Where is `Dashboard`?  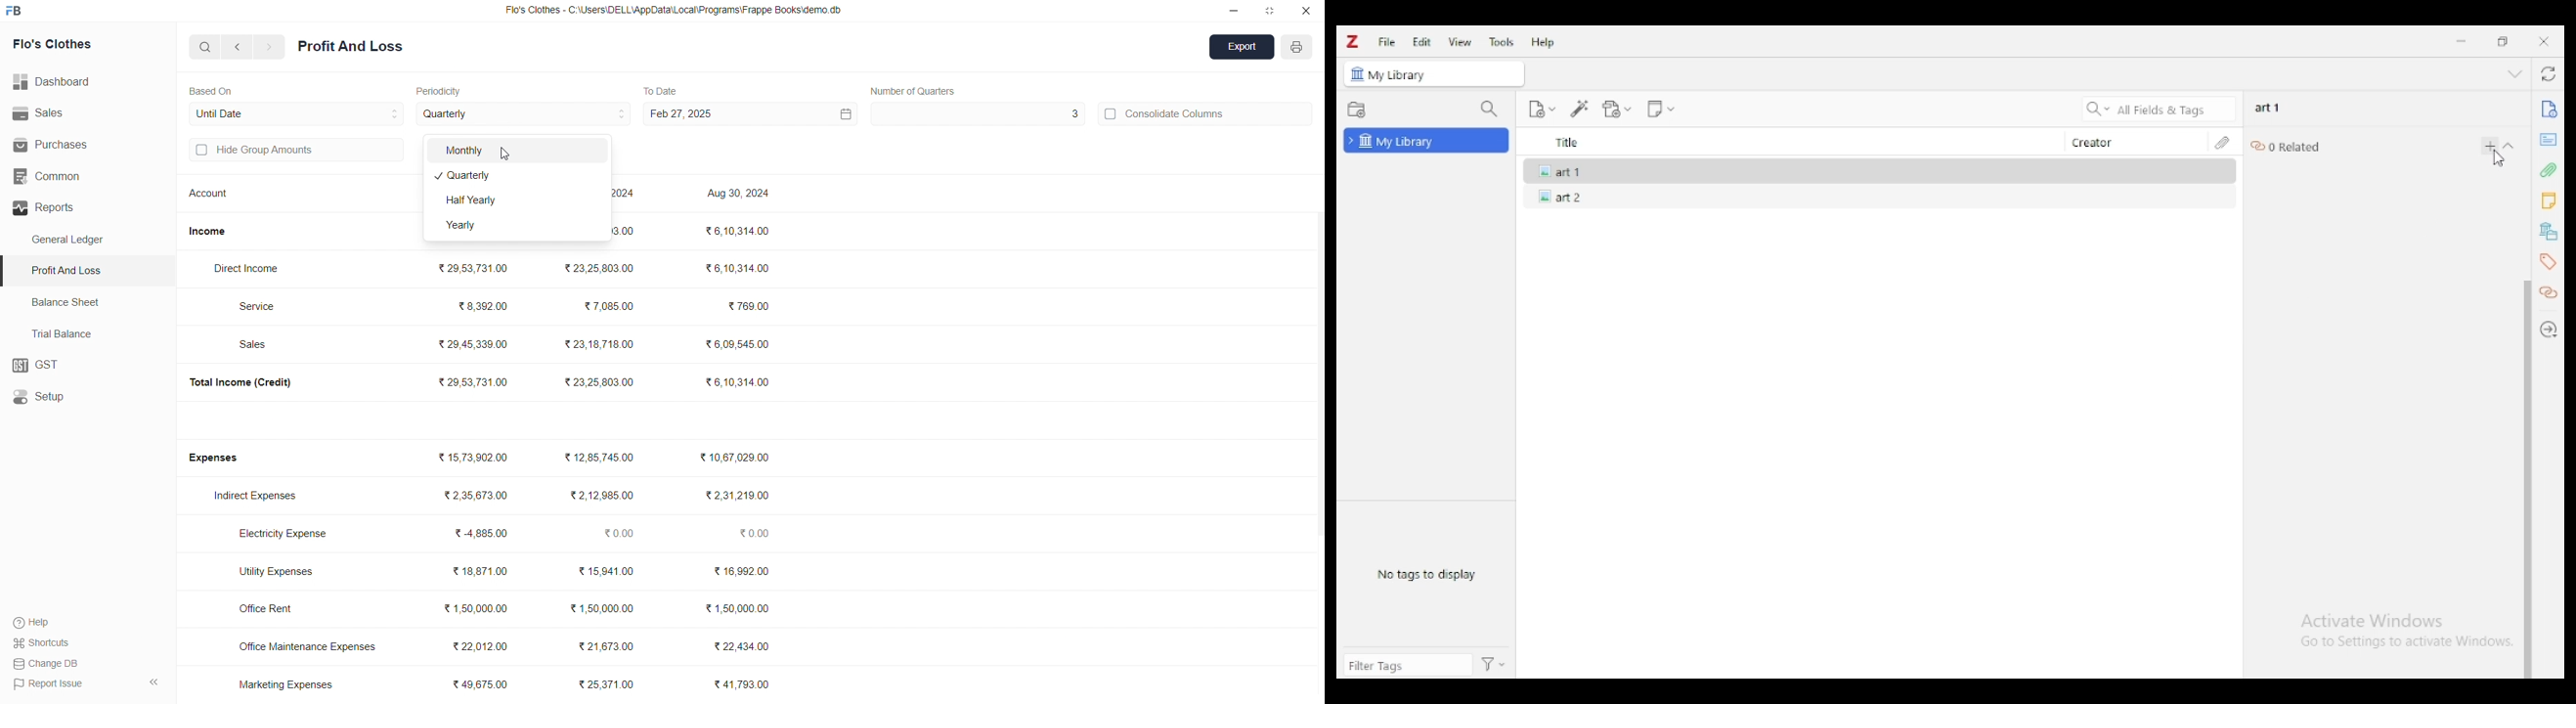 Dashboard is located at coordinates (59, 82).